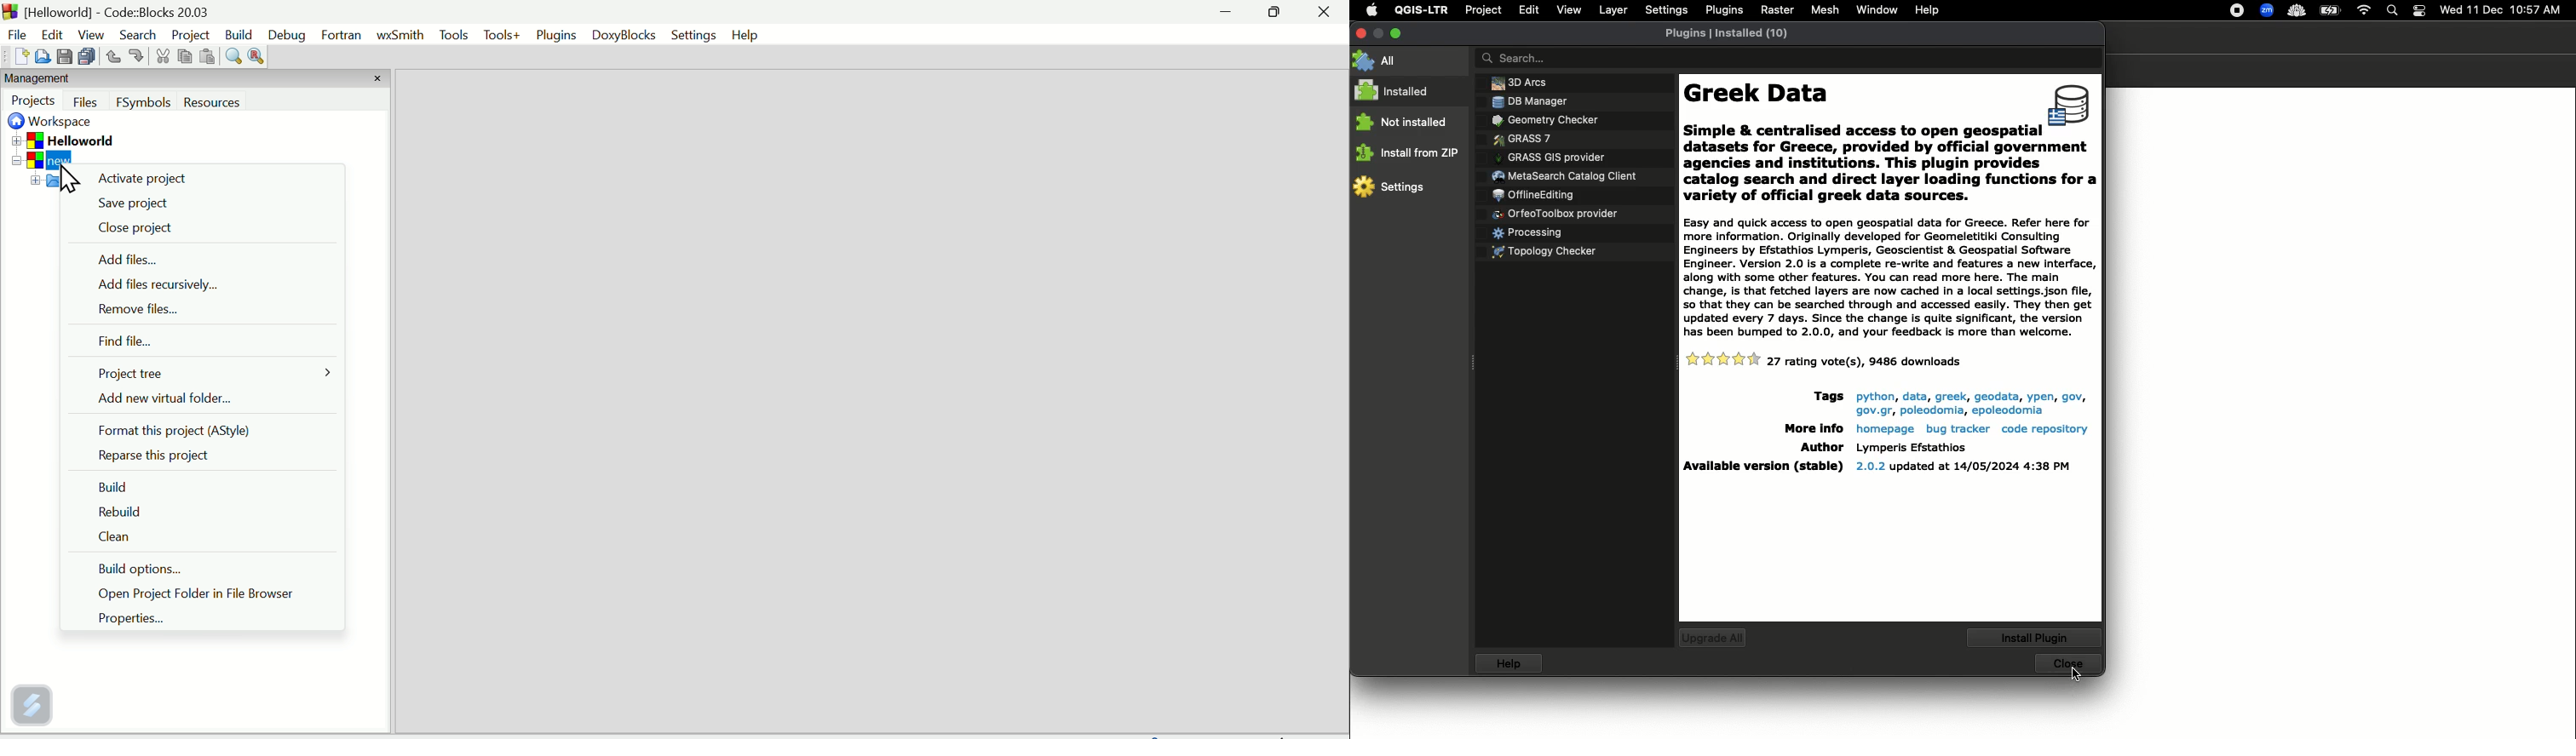 The width and height of the screenshot is (2576, 756). What do you see at coordinates (557, 37) in the screenshot?
I see `Plugins` at bounding box center [557, 37].